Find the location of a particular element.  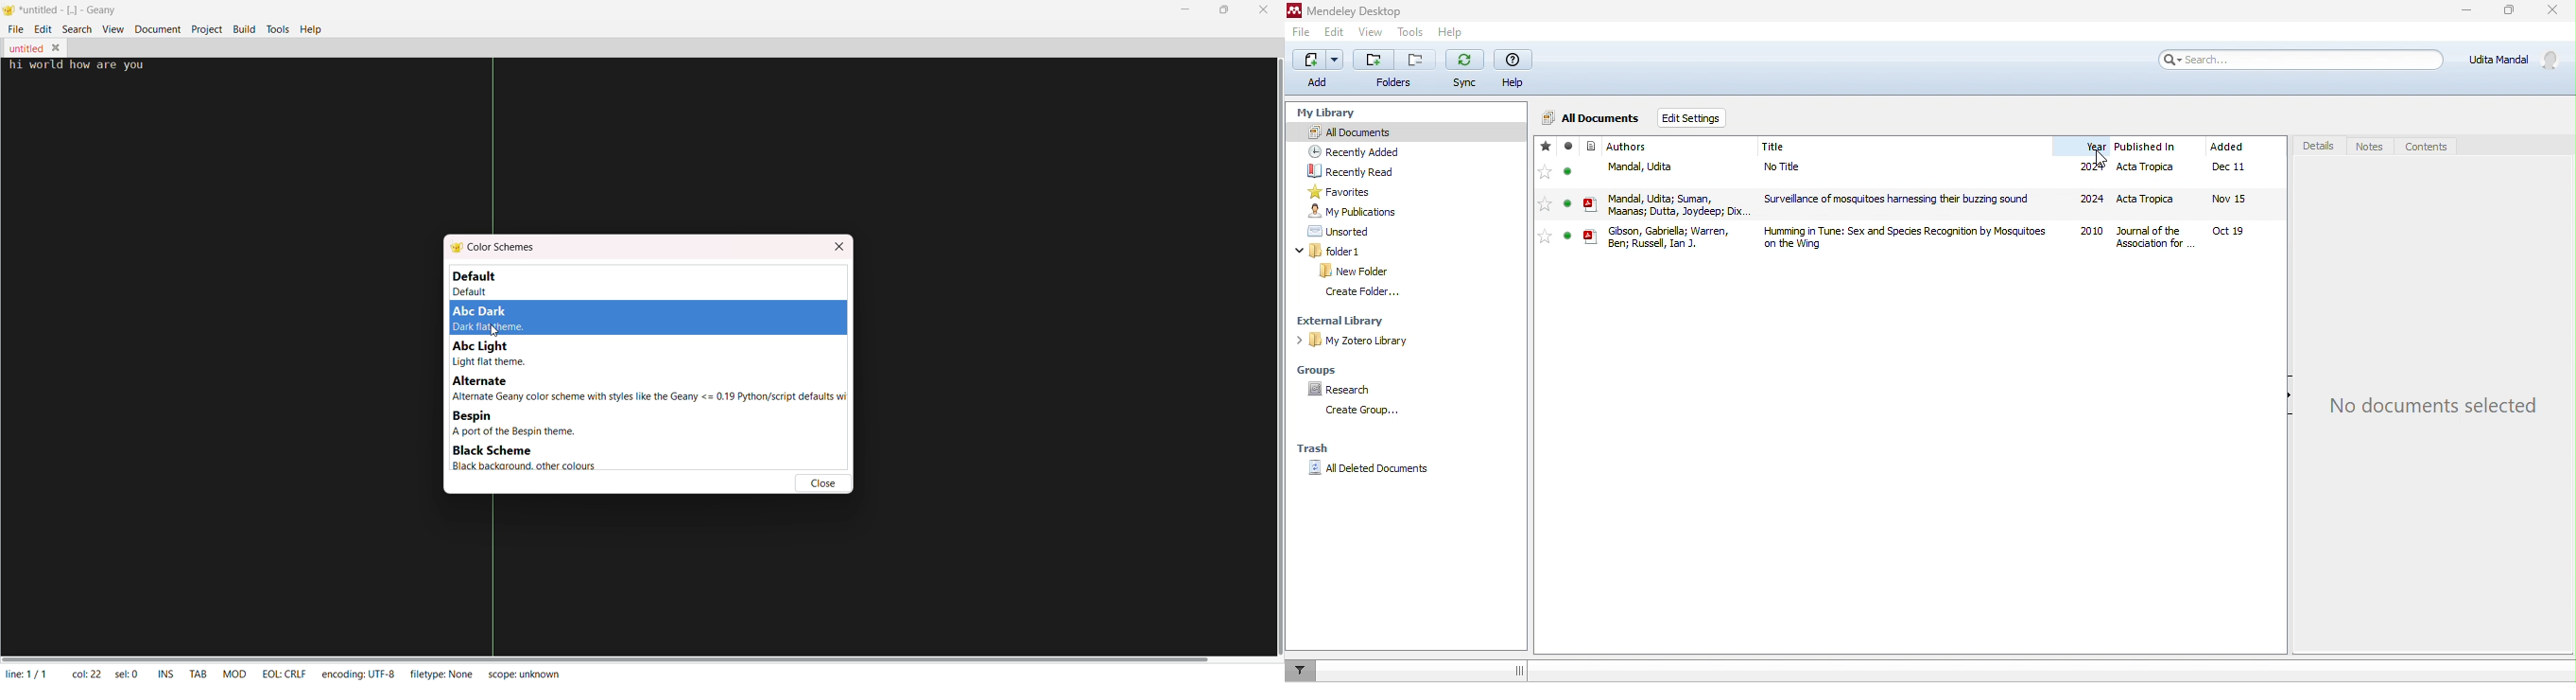

unsorted is located at coordinates (1335, 234).